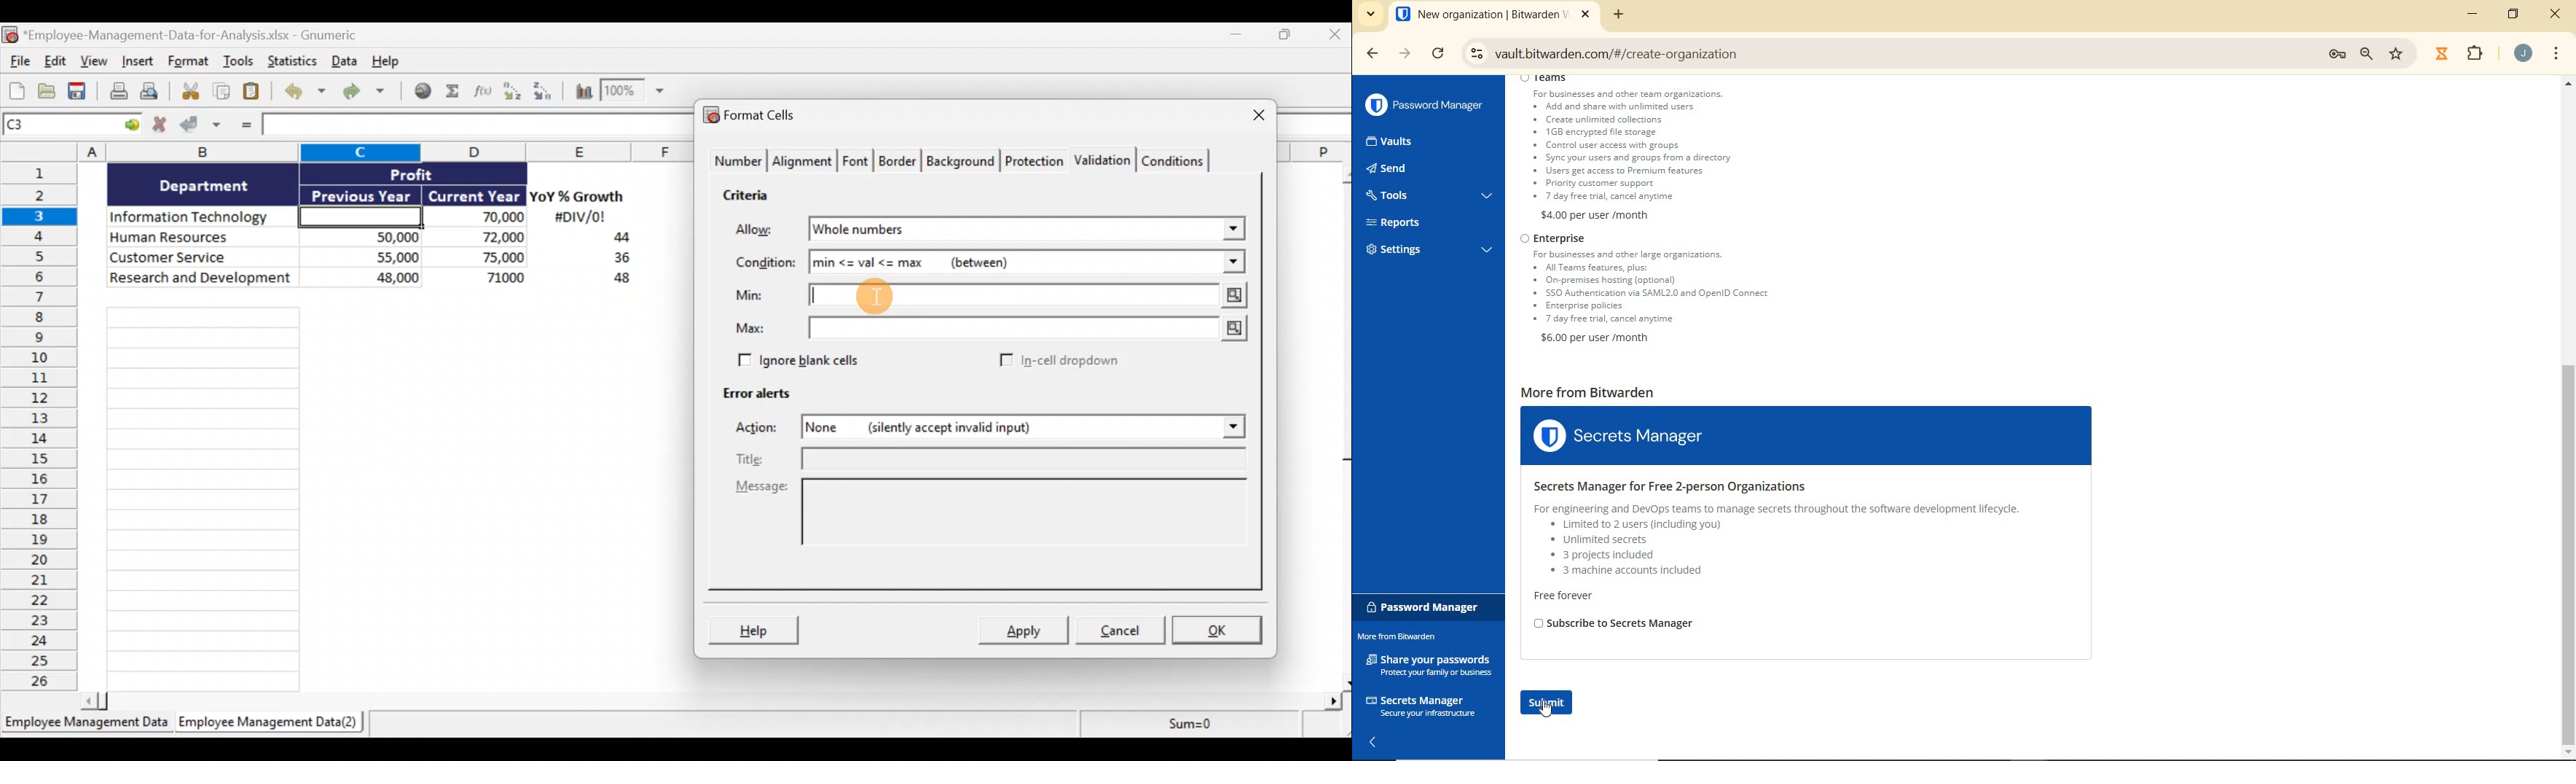 The image size is (2576, 784). Describe the element at coordinates (1370, 15) in the screenshot. I see `search tabs` at that location.